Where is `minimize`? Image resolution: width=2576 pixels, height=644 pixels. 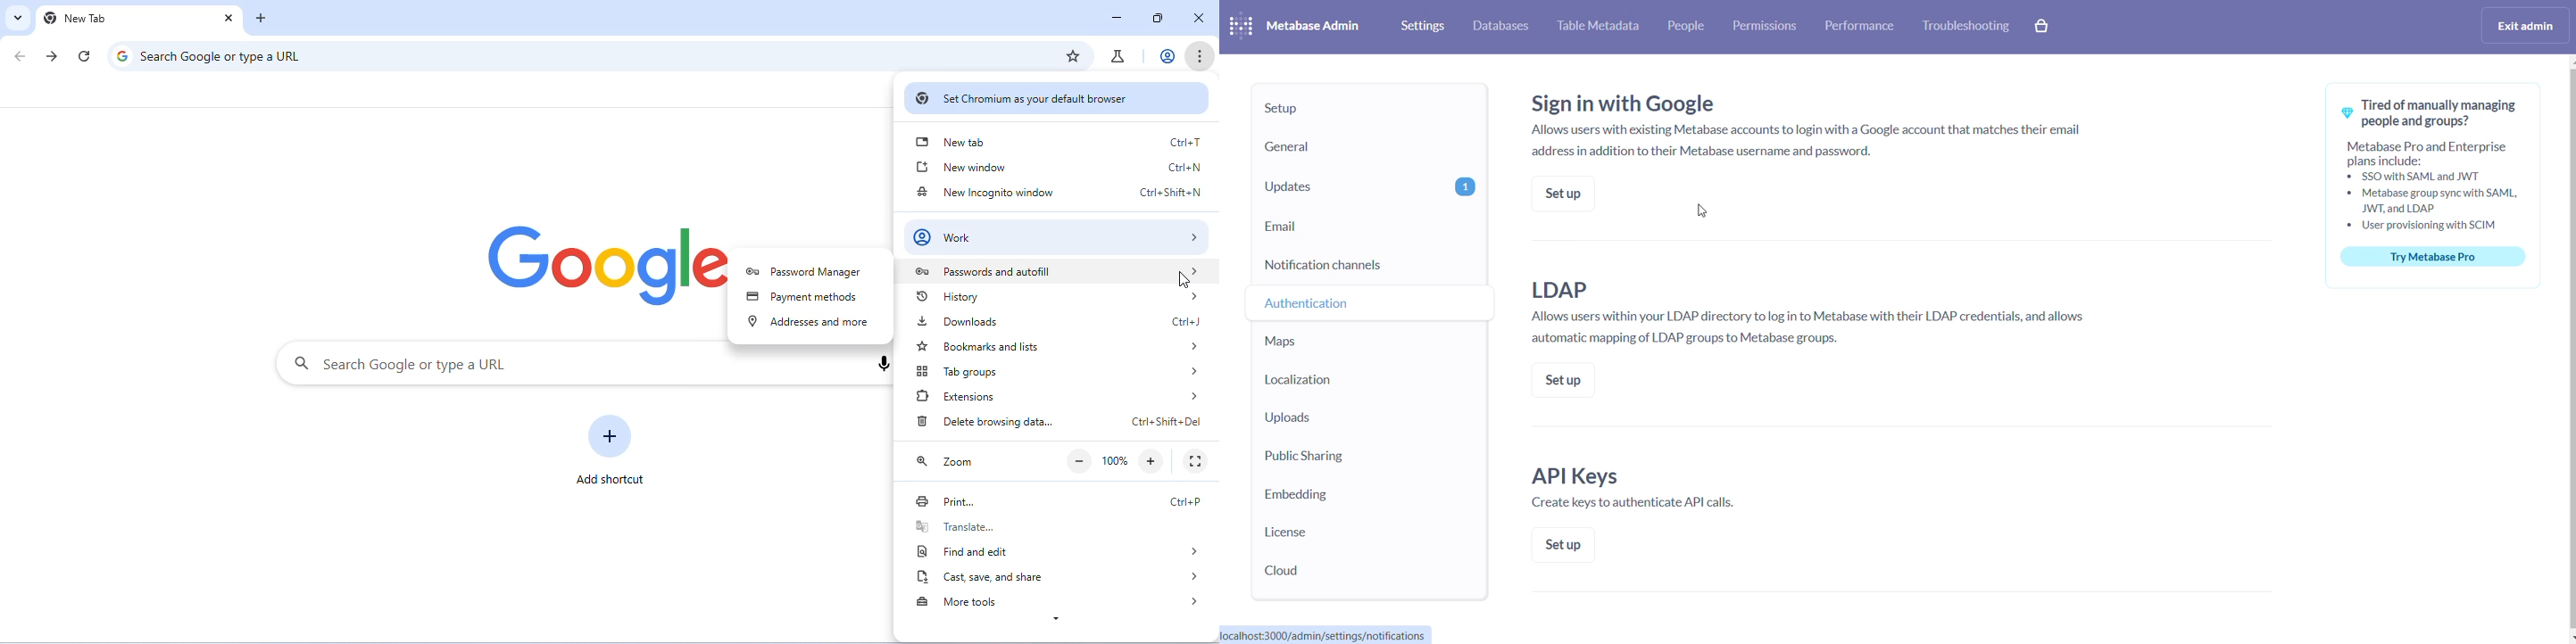
minimize is located at coordinates (1116, 17).